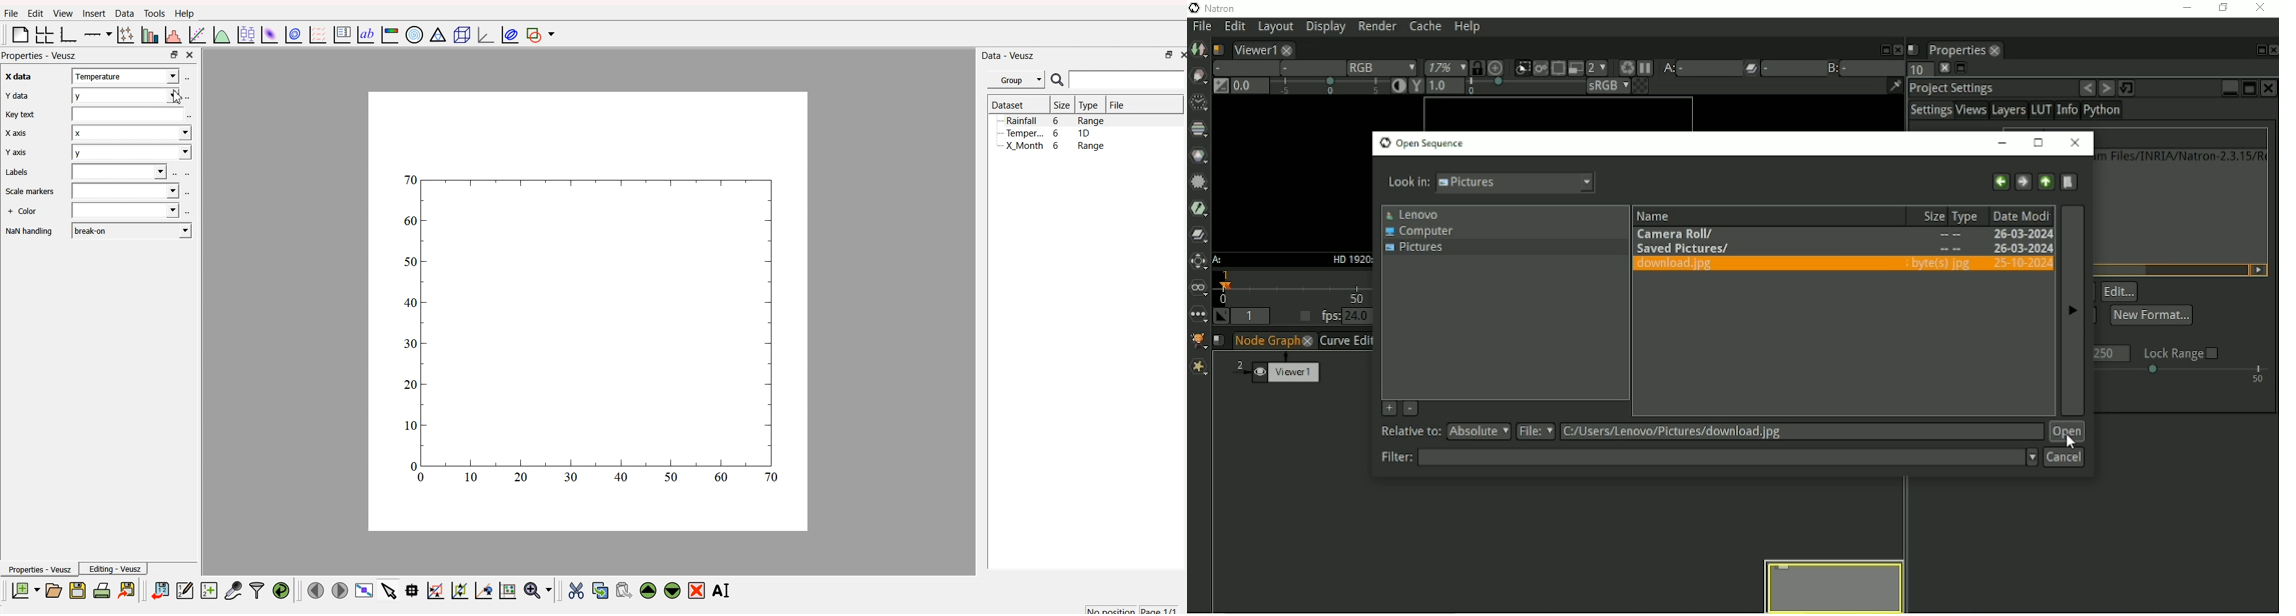  I want to click on plot bar chart, so click(148, 34).